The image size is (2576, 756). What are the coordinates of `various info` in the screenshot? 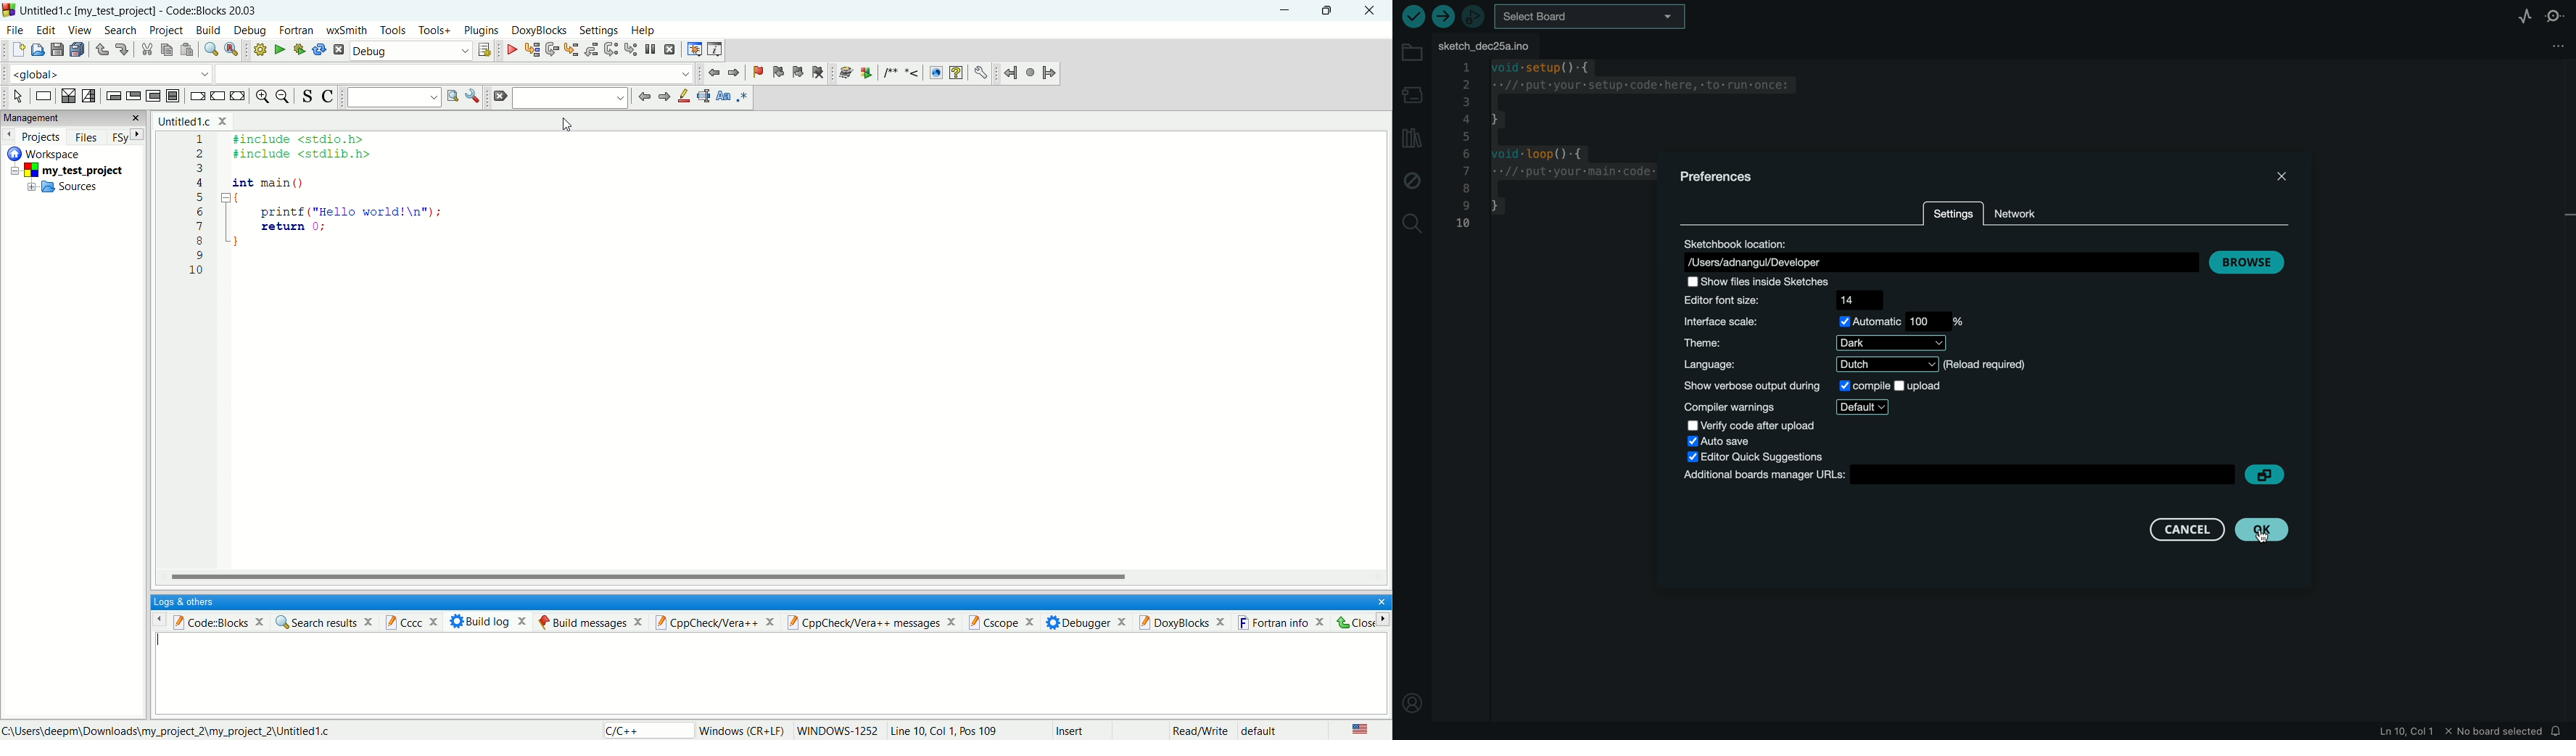 It's located at (714, 49).